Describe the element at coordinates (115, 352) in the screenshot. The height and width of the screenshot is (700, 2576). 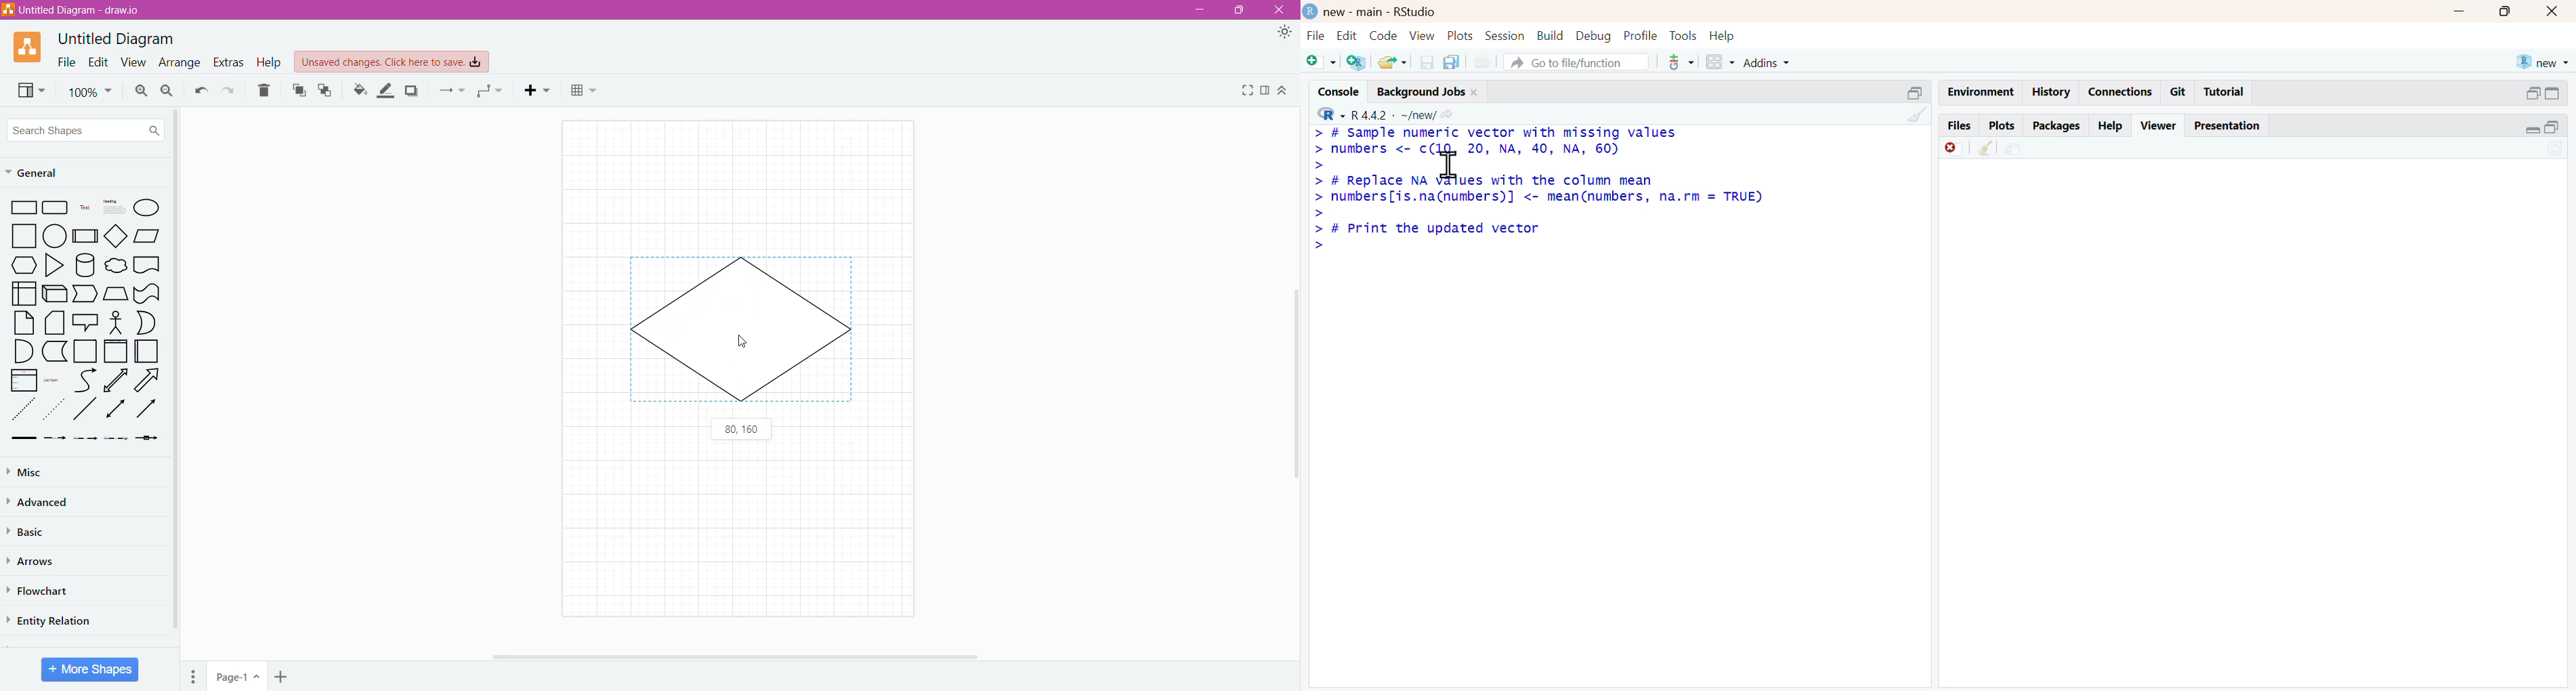
I see `Vertical Container` at that location.